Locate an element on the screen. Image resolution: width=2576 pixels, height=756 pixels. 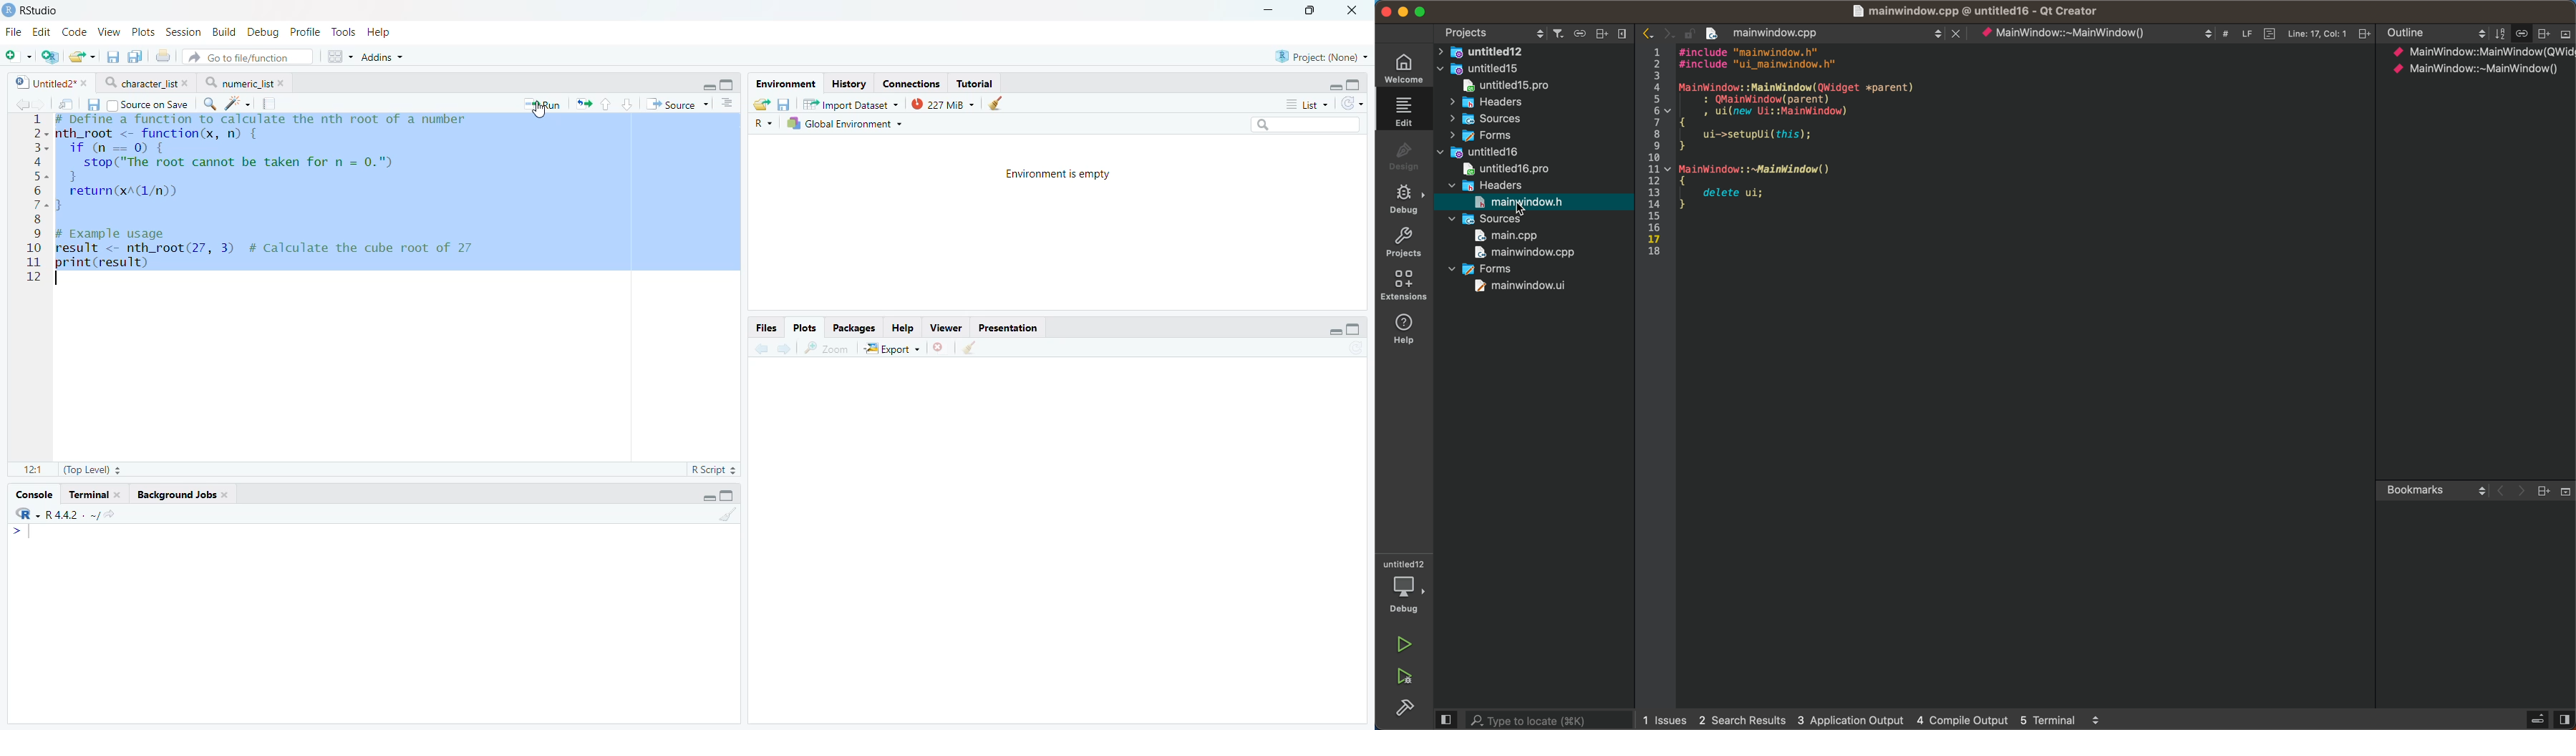
Background Jobs is located at coordinates (183, 493).